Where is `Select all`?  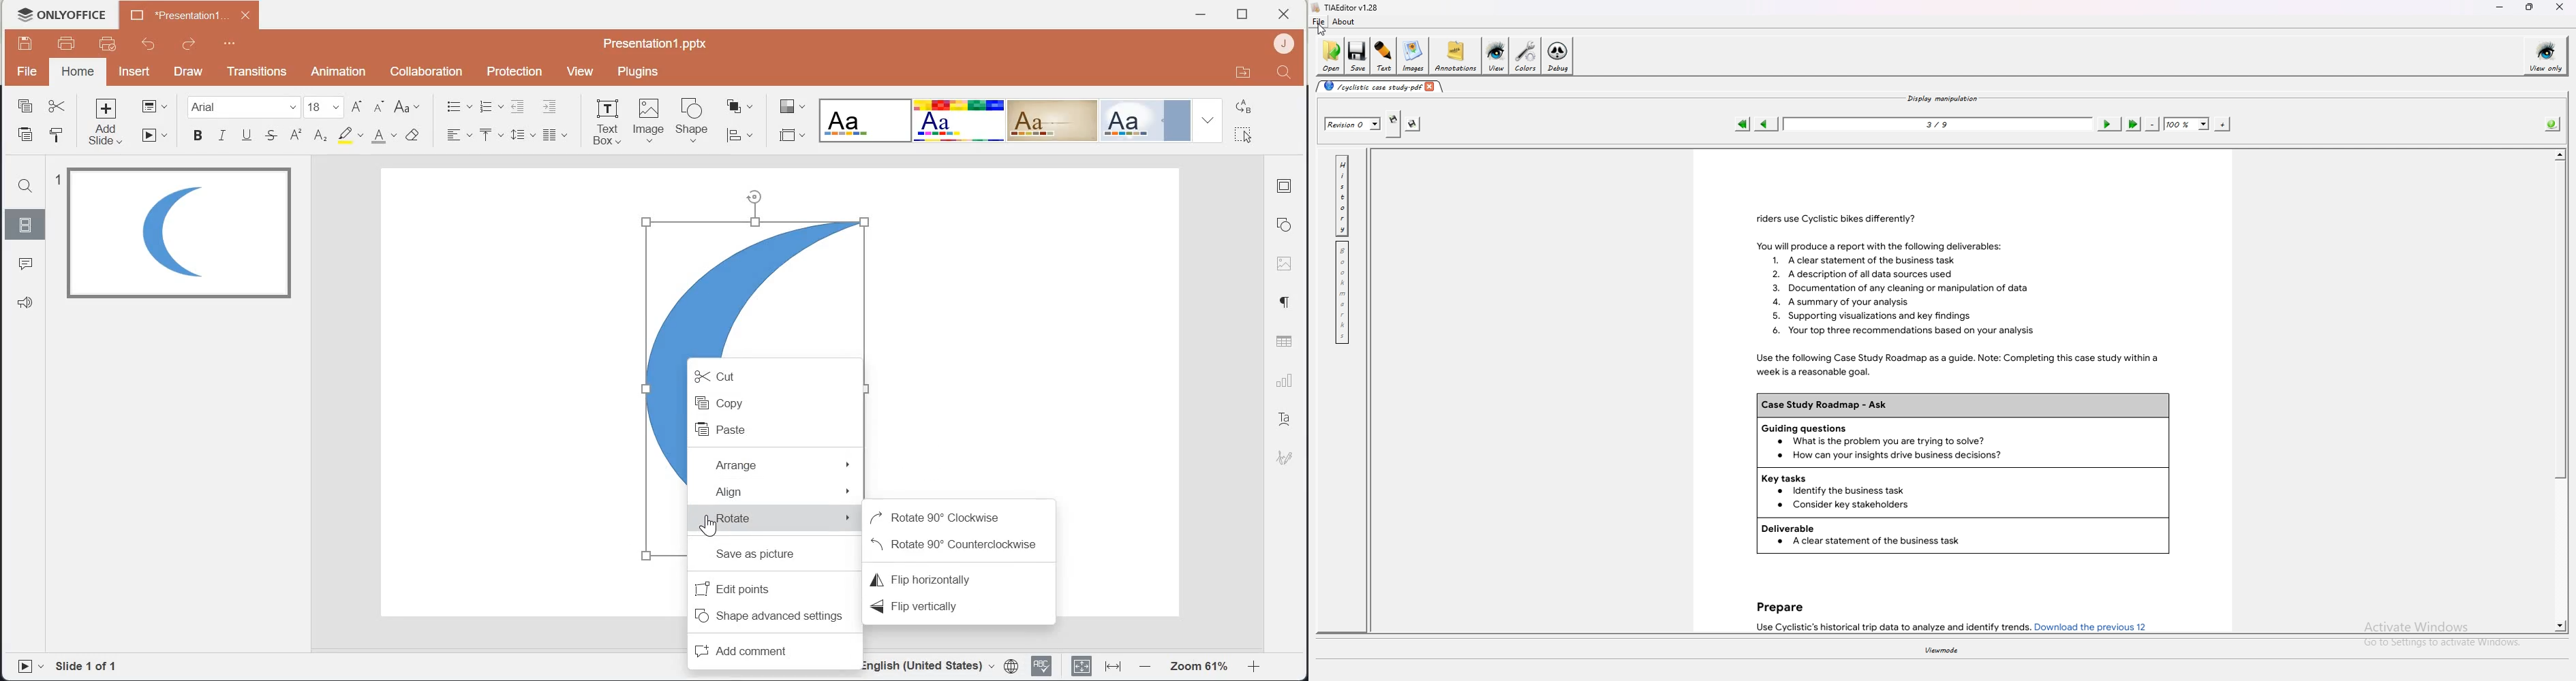
Select all is located at coordinates (1250, 132).